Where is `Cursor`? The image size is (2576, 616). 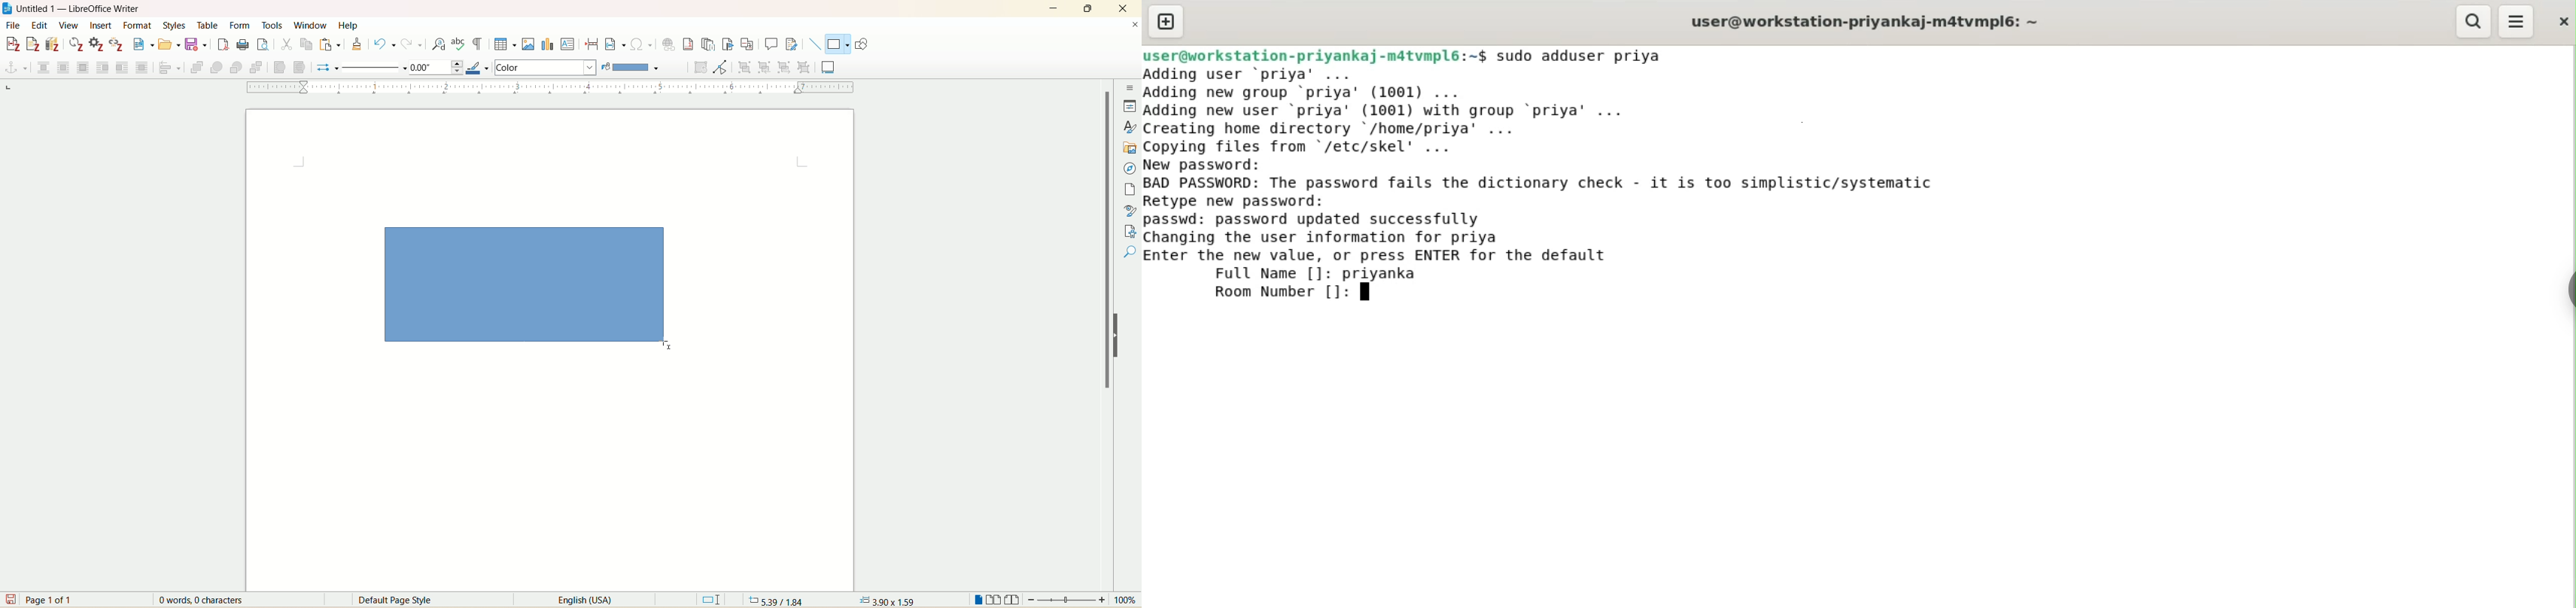
Cursor is located at coordinates (670, 346).